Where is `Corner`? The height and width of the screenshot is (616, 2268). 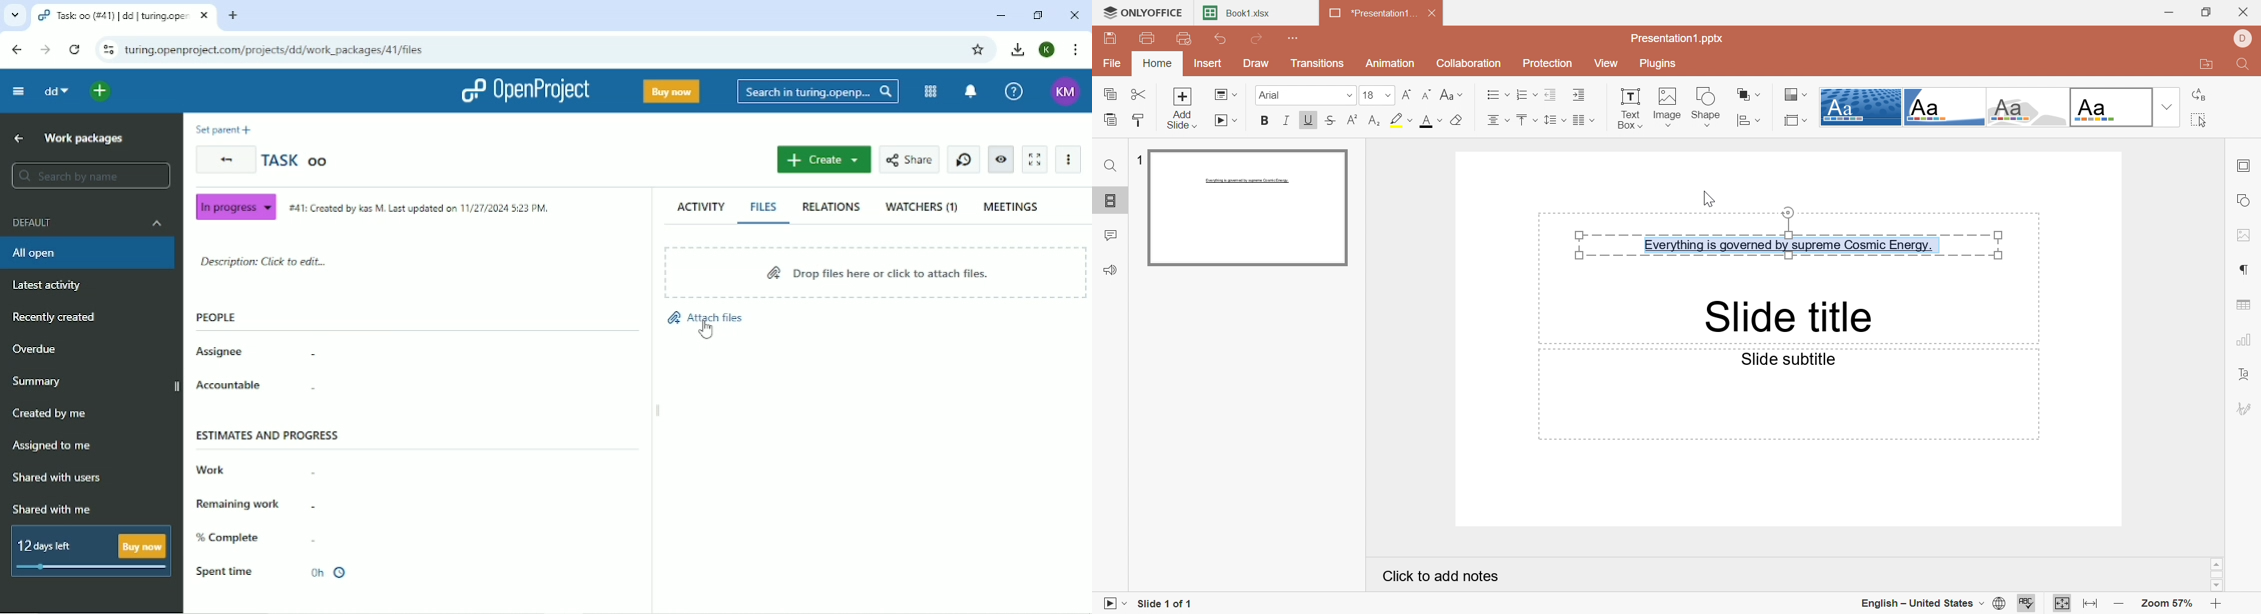 Corner is located at coordinates (1944, 107).